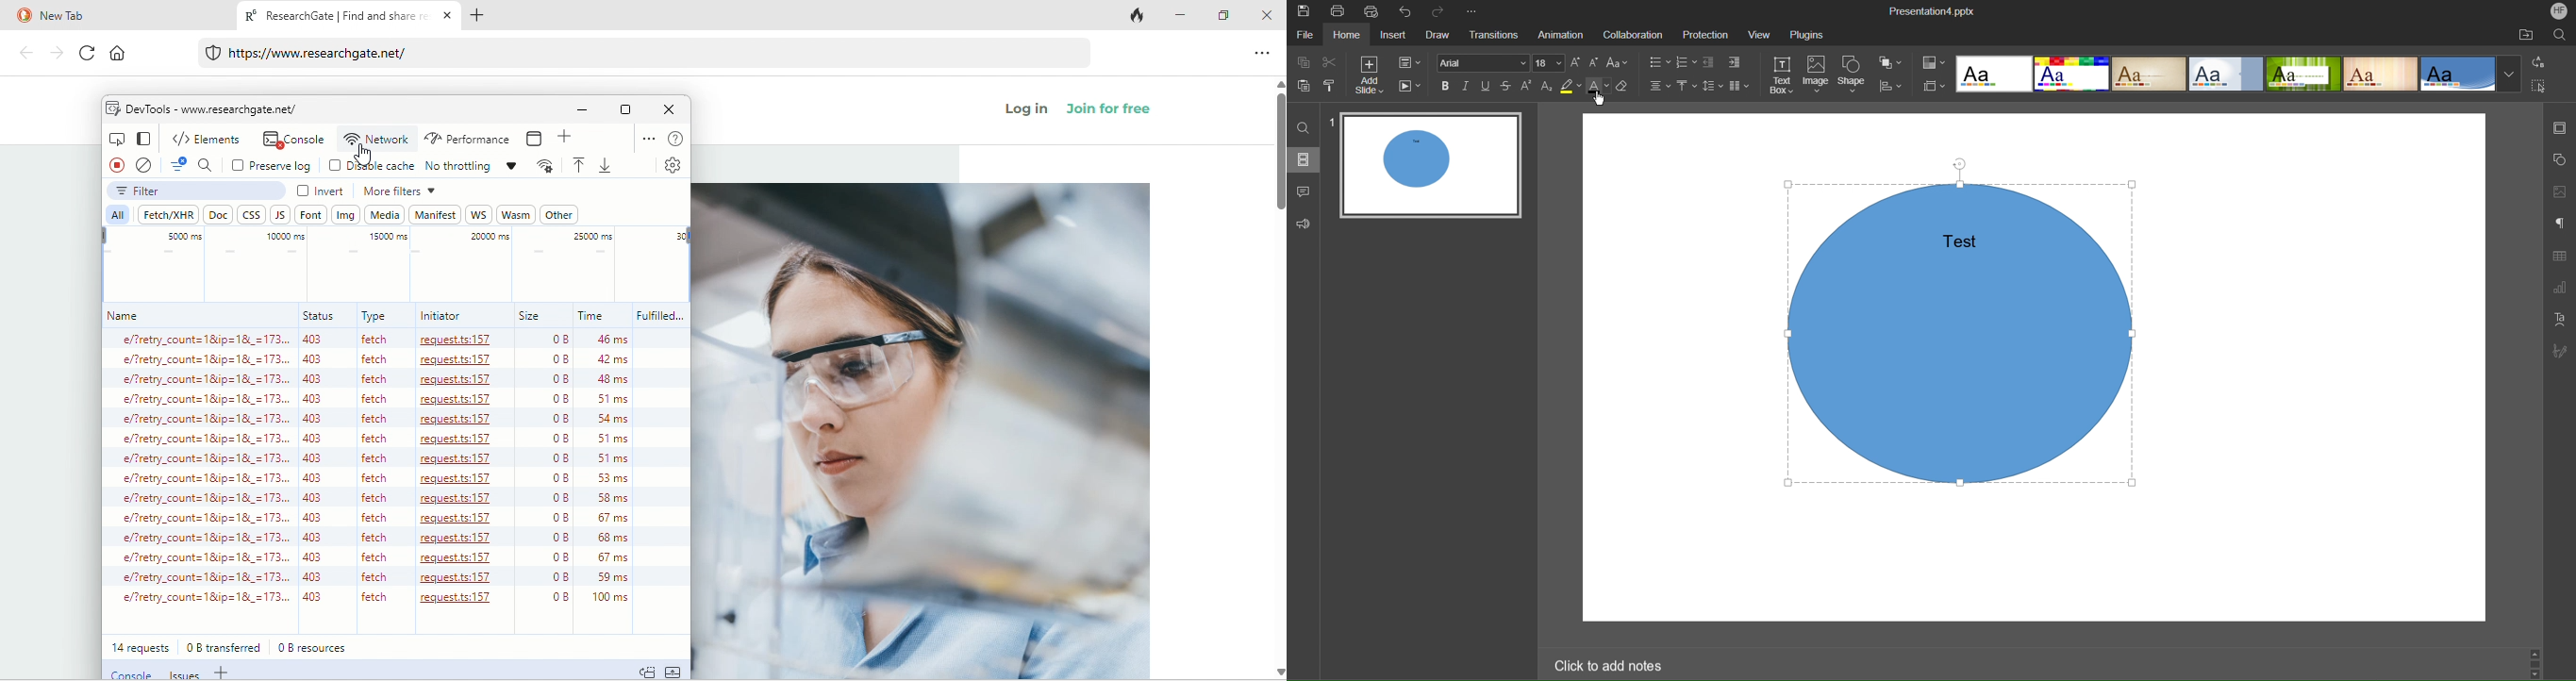 Image resolution: width=2576 pixels, height=700 pixels. Describe the element at coordinates (143, 165) in the screenshot. I see `clear` at that location.